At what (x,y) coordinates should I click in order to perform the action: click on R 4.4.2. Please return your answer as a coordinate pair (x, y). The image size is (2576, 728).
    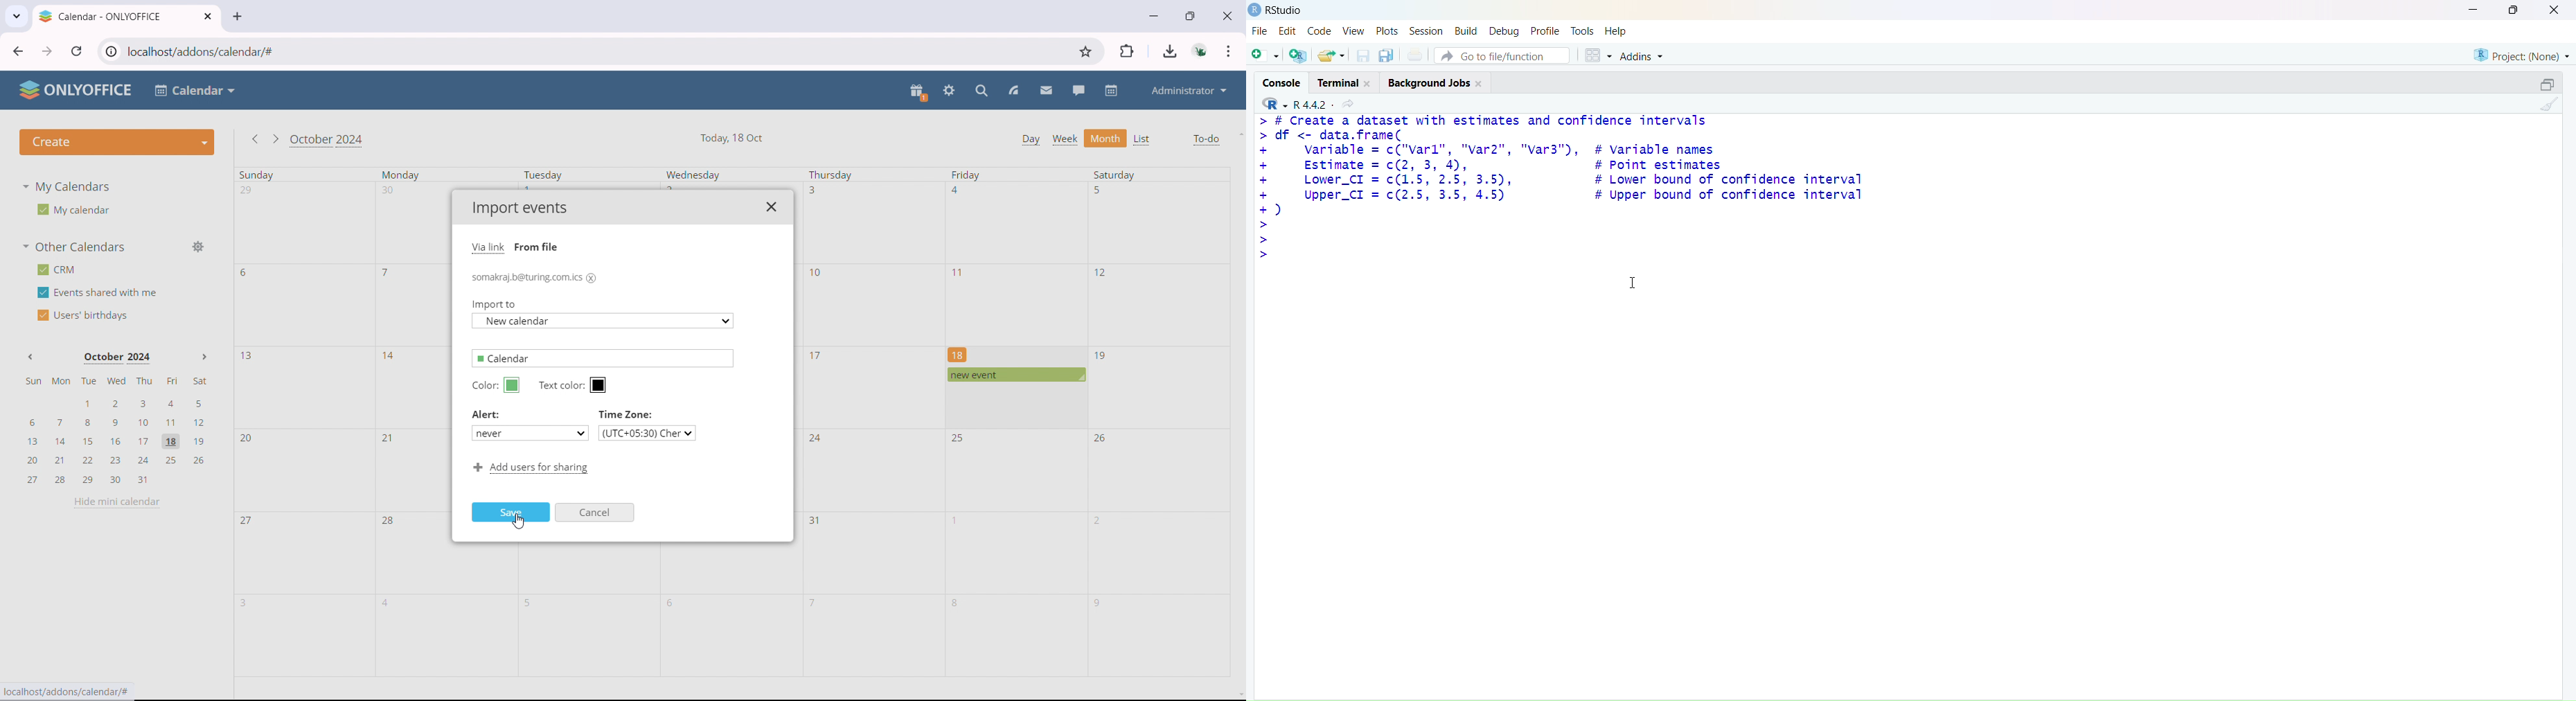
    Looking at the image, I should click on (1292, 104).